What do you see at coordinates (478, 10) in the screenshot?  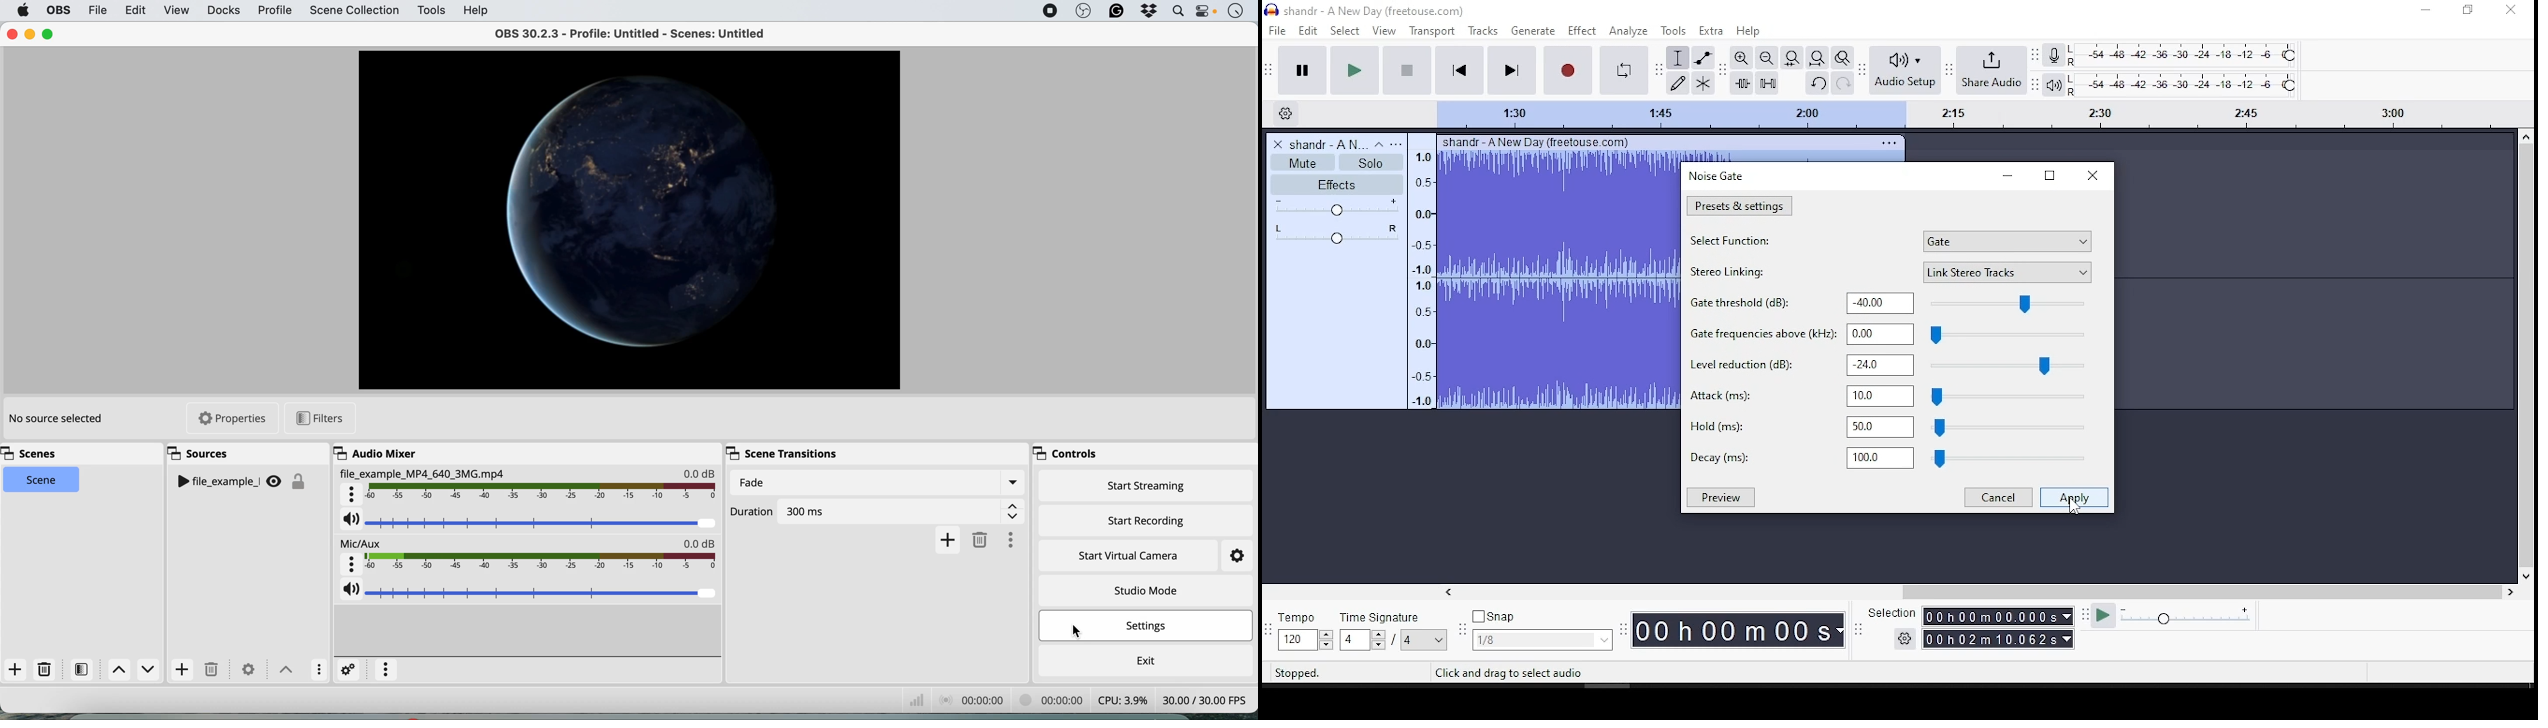 I see `help` at bounding box center [478, 10].